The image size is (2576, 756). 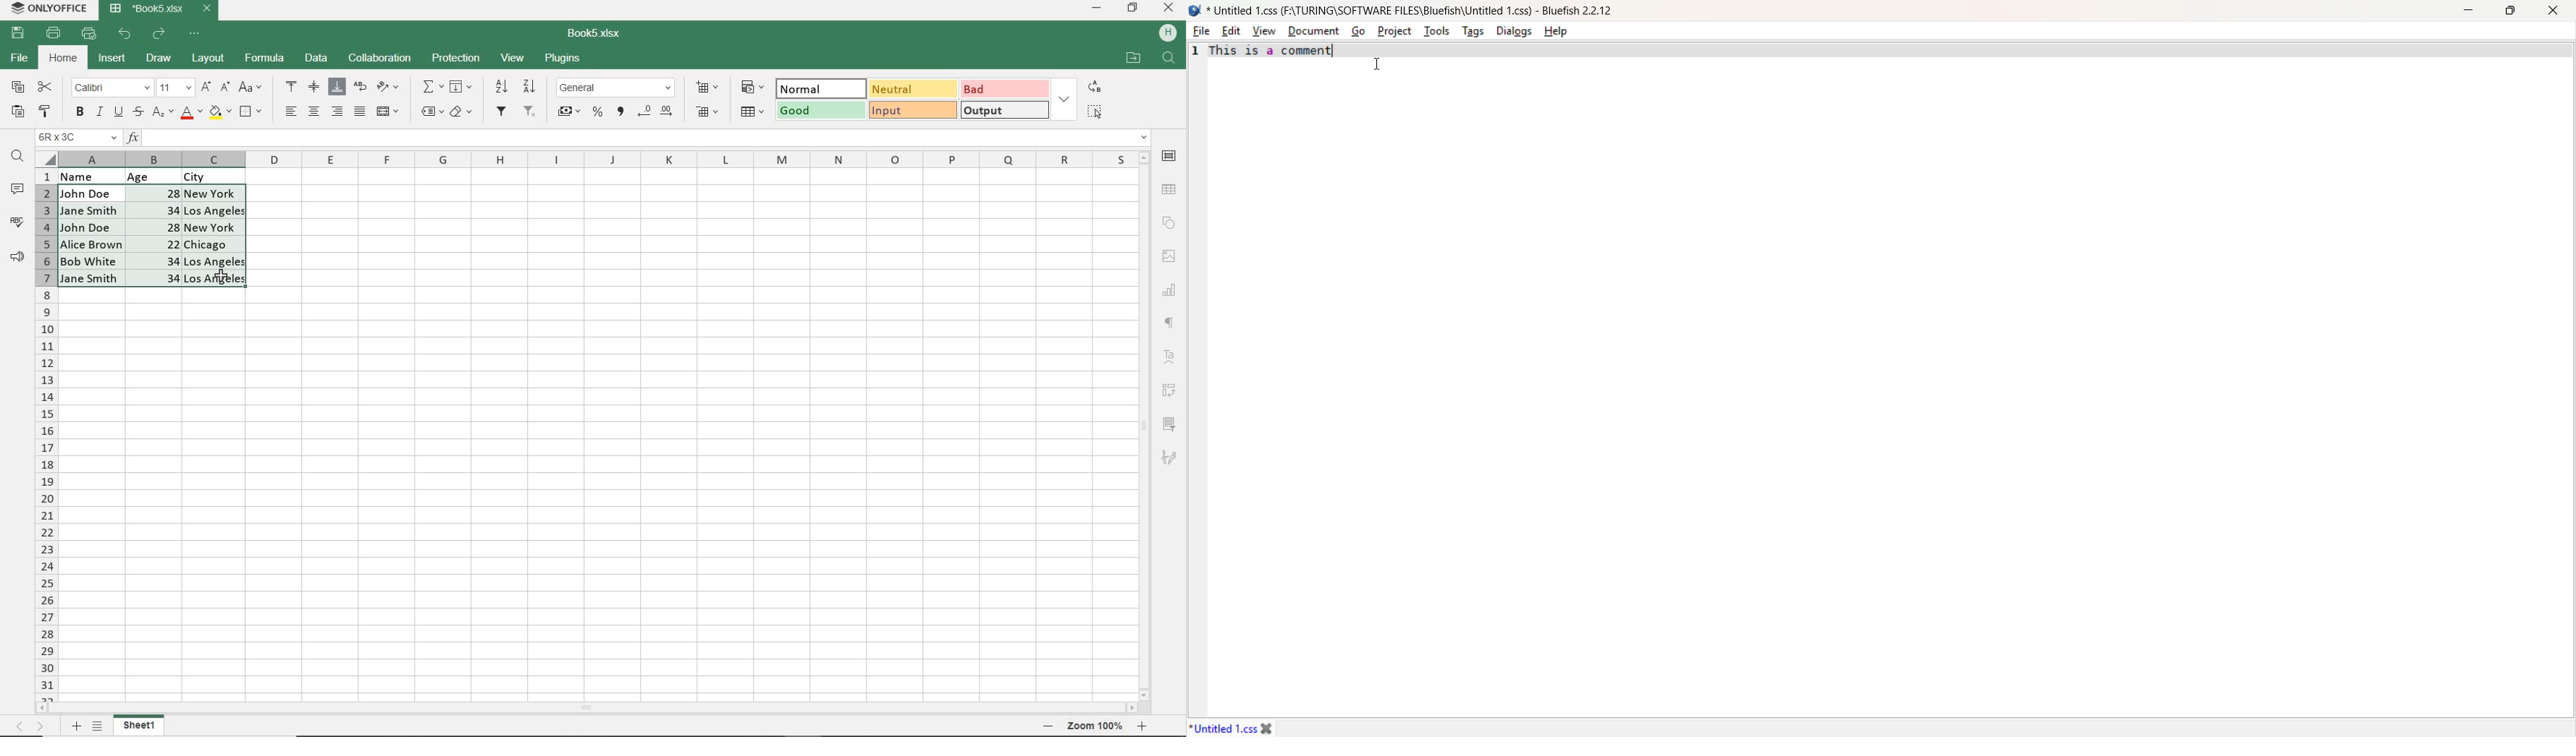 I want to click on DECREMENT FONT SIZE, so click(x=225, y=86).